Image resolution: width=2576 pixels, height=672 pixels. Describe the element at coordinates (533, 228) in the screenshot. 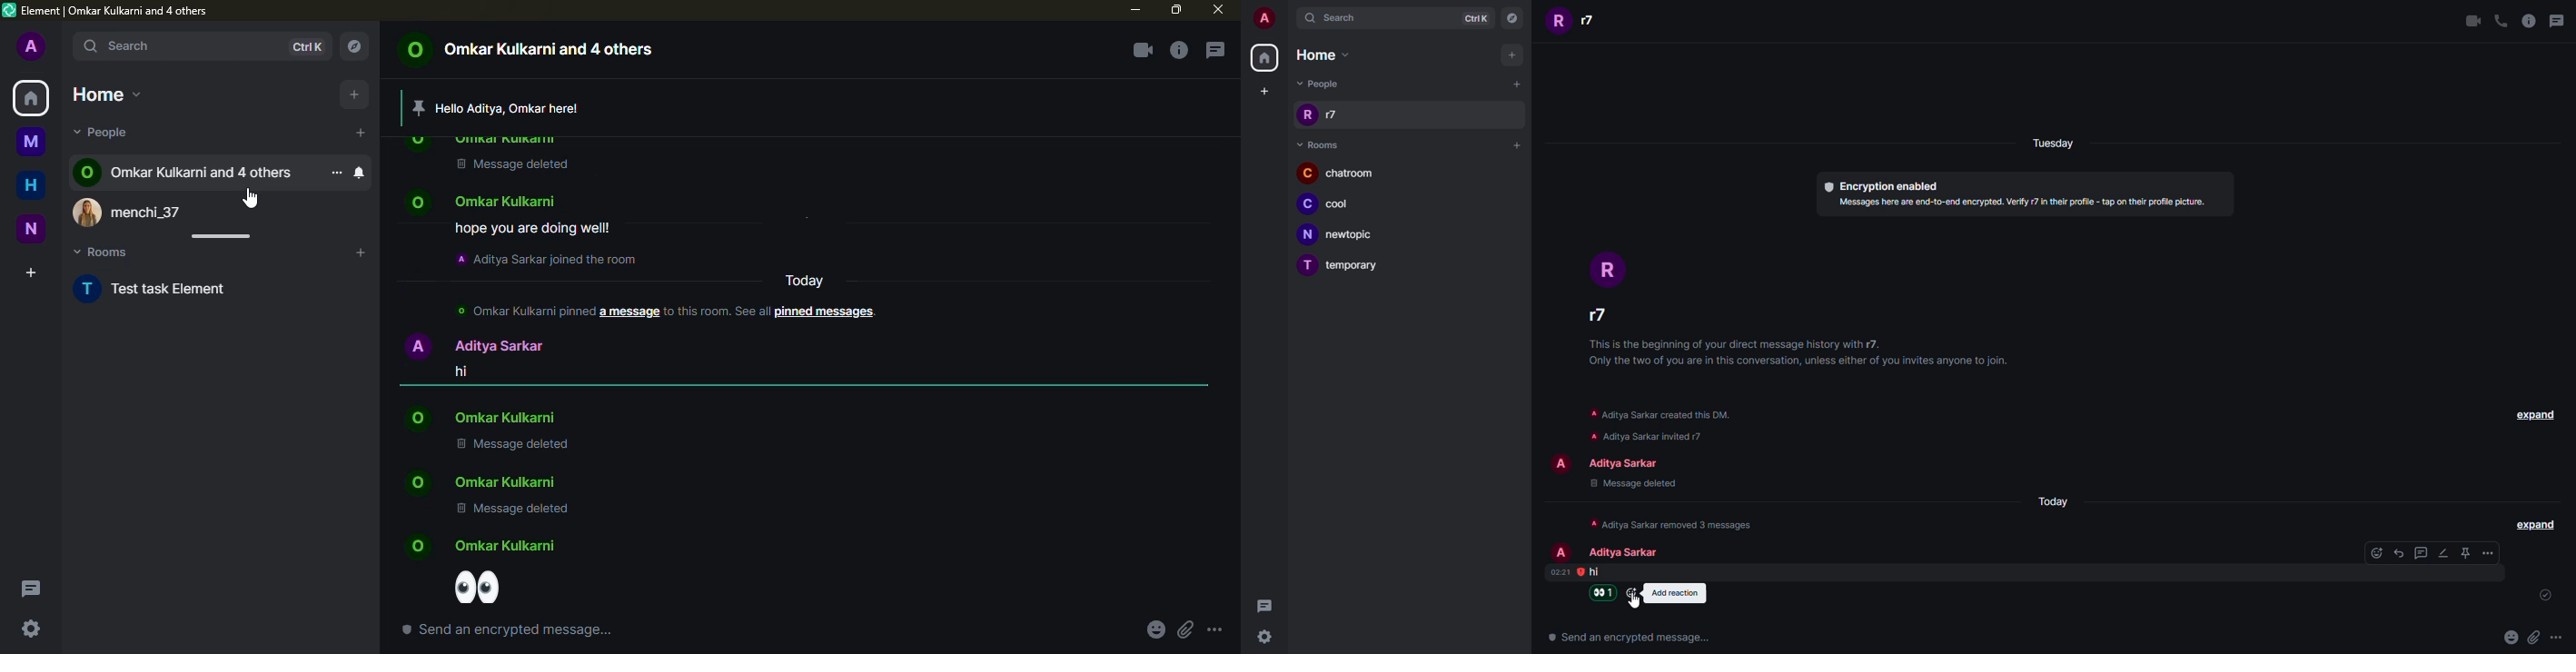

I see `hope you are doing well!` at that location.